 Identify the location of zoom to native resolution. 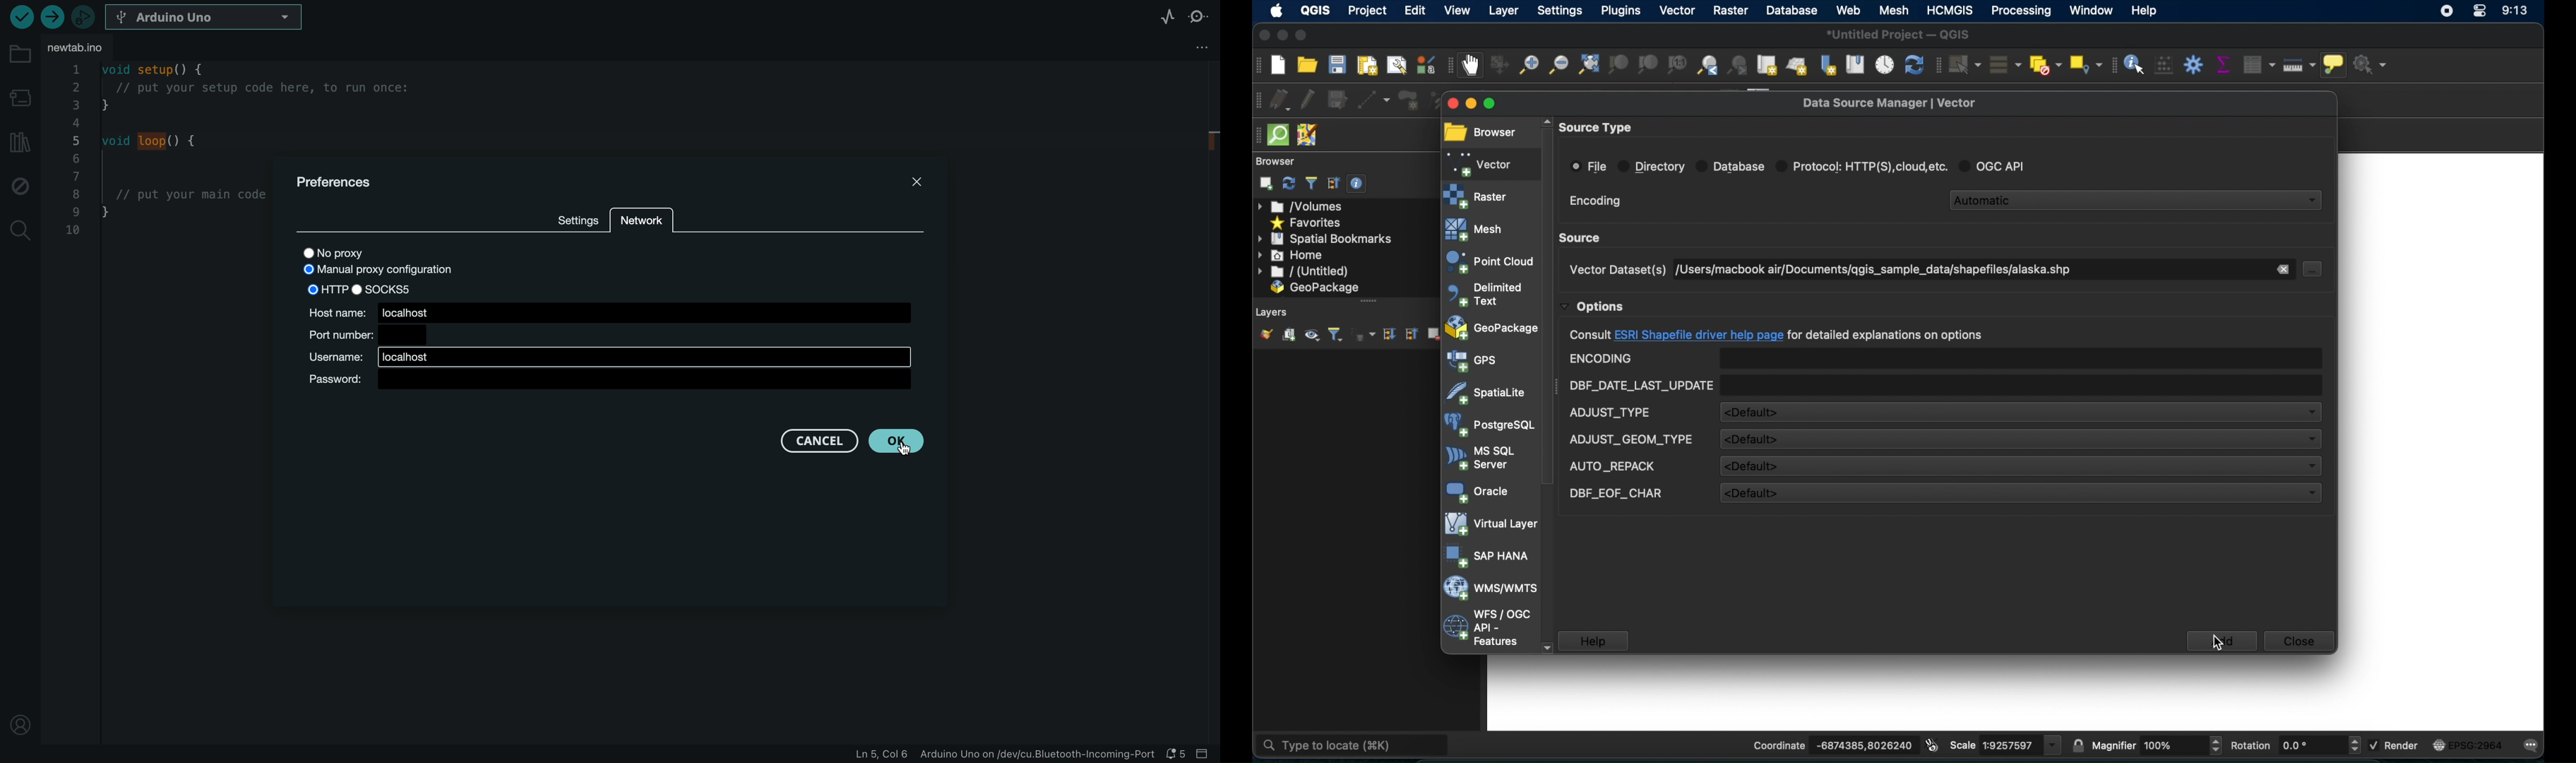
(1676, 64).